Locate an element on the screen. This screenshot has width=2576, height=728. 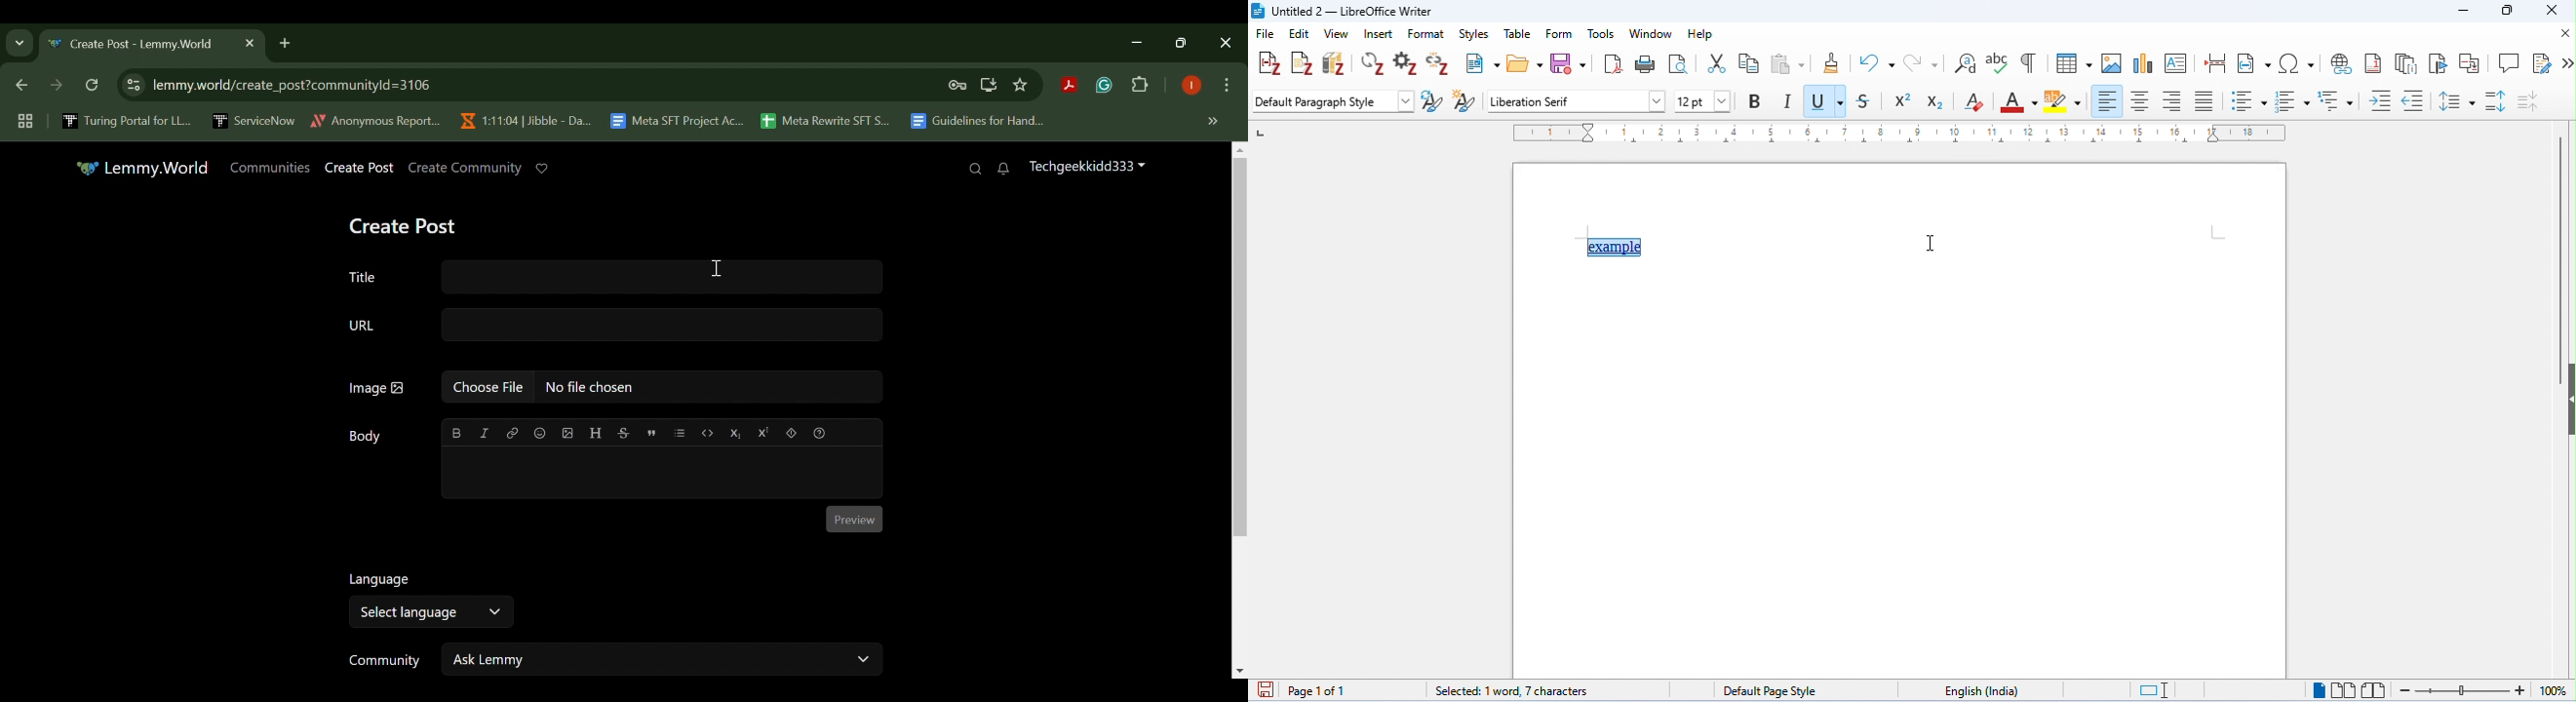
help is located at coordinates (1701, 35).